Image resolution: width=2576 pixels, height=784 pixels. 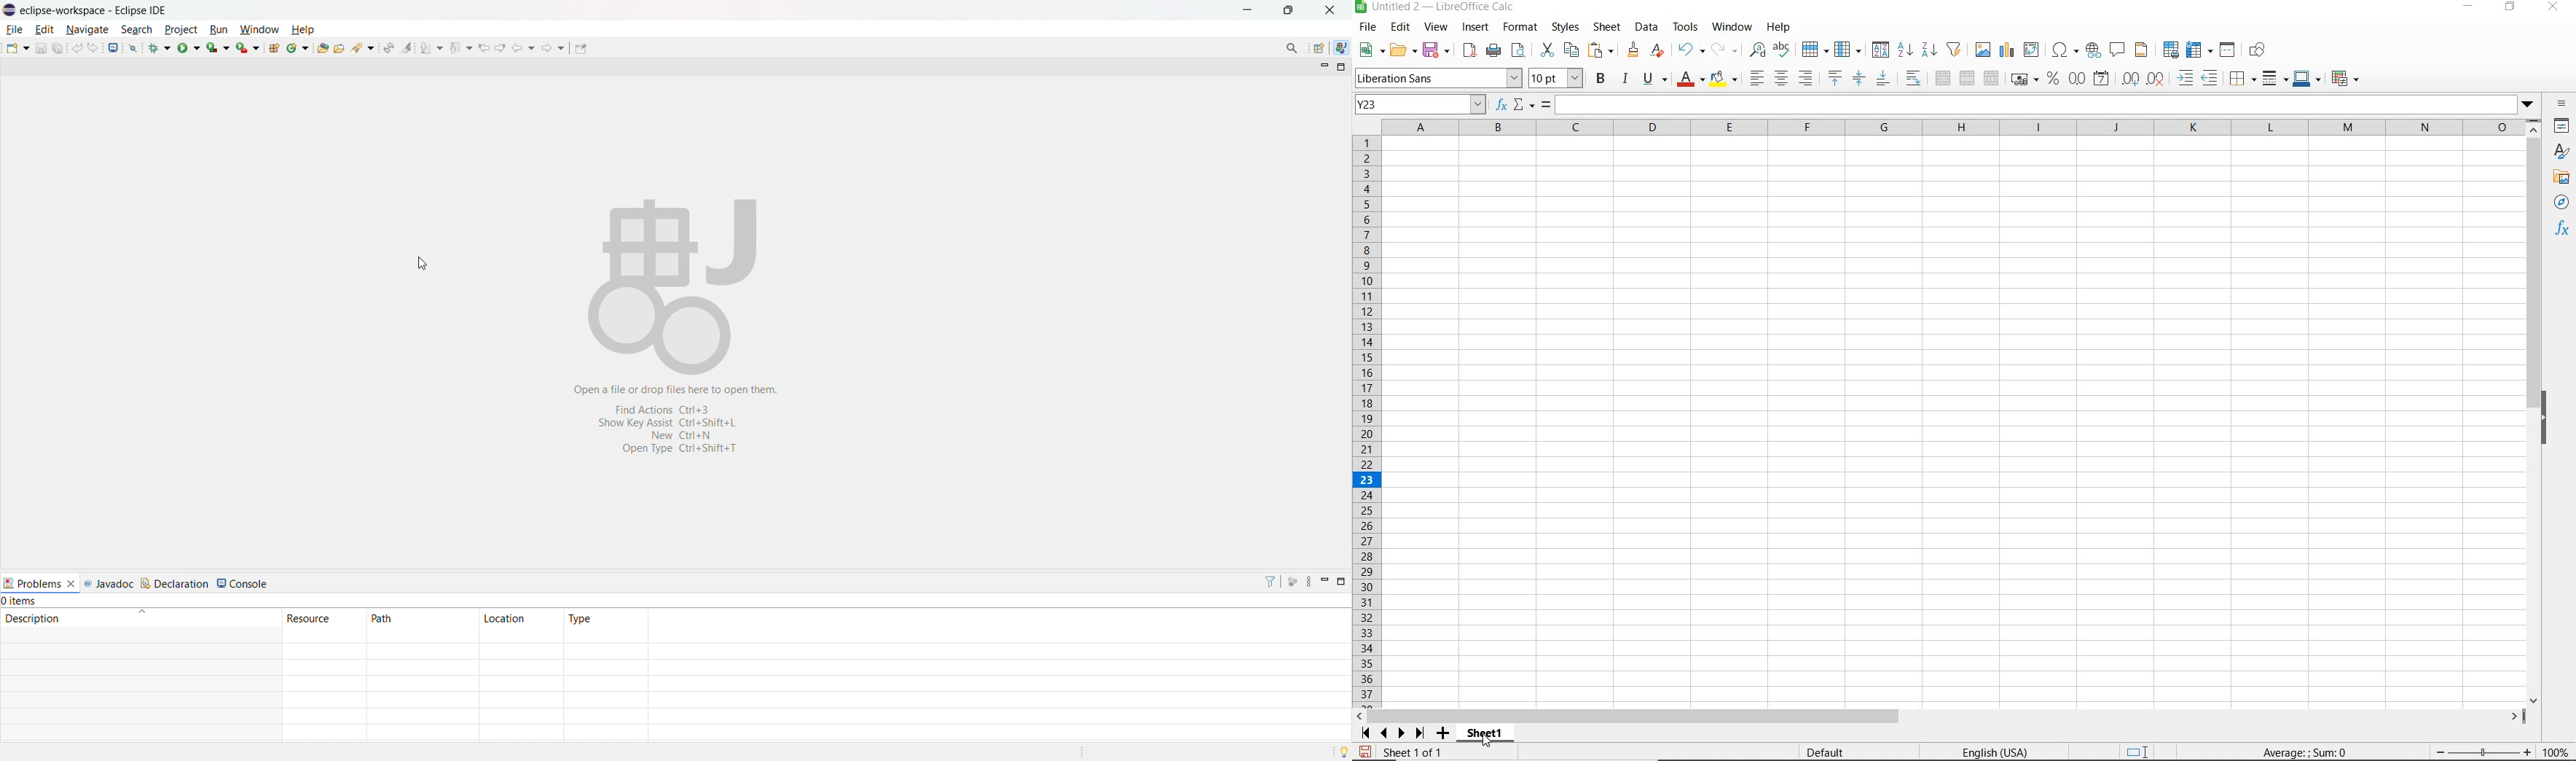 I want to click on pin editor, so click(x=581, y=49).